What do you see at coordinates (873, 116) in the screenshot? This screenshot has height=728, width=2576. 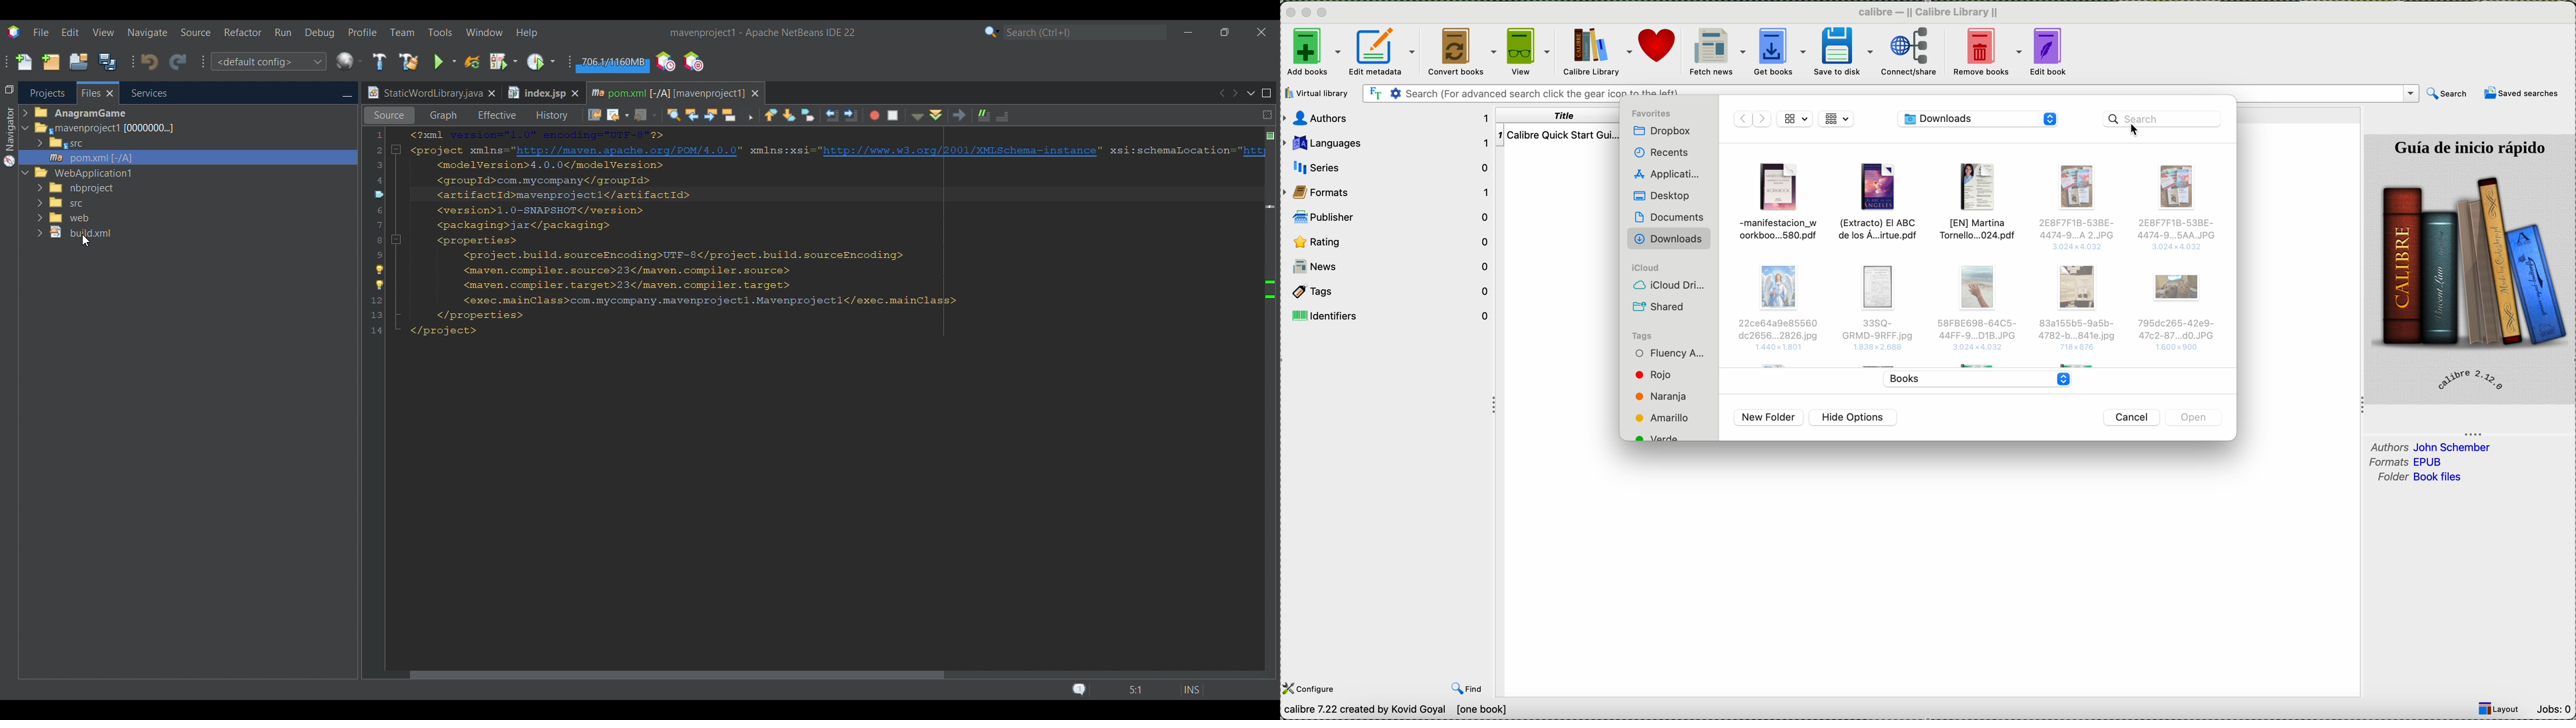 I see `Start macro recording` at bounding box center [873, 116].